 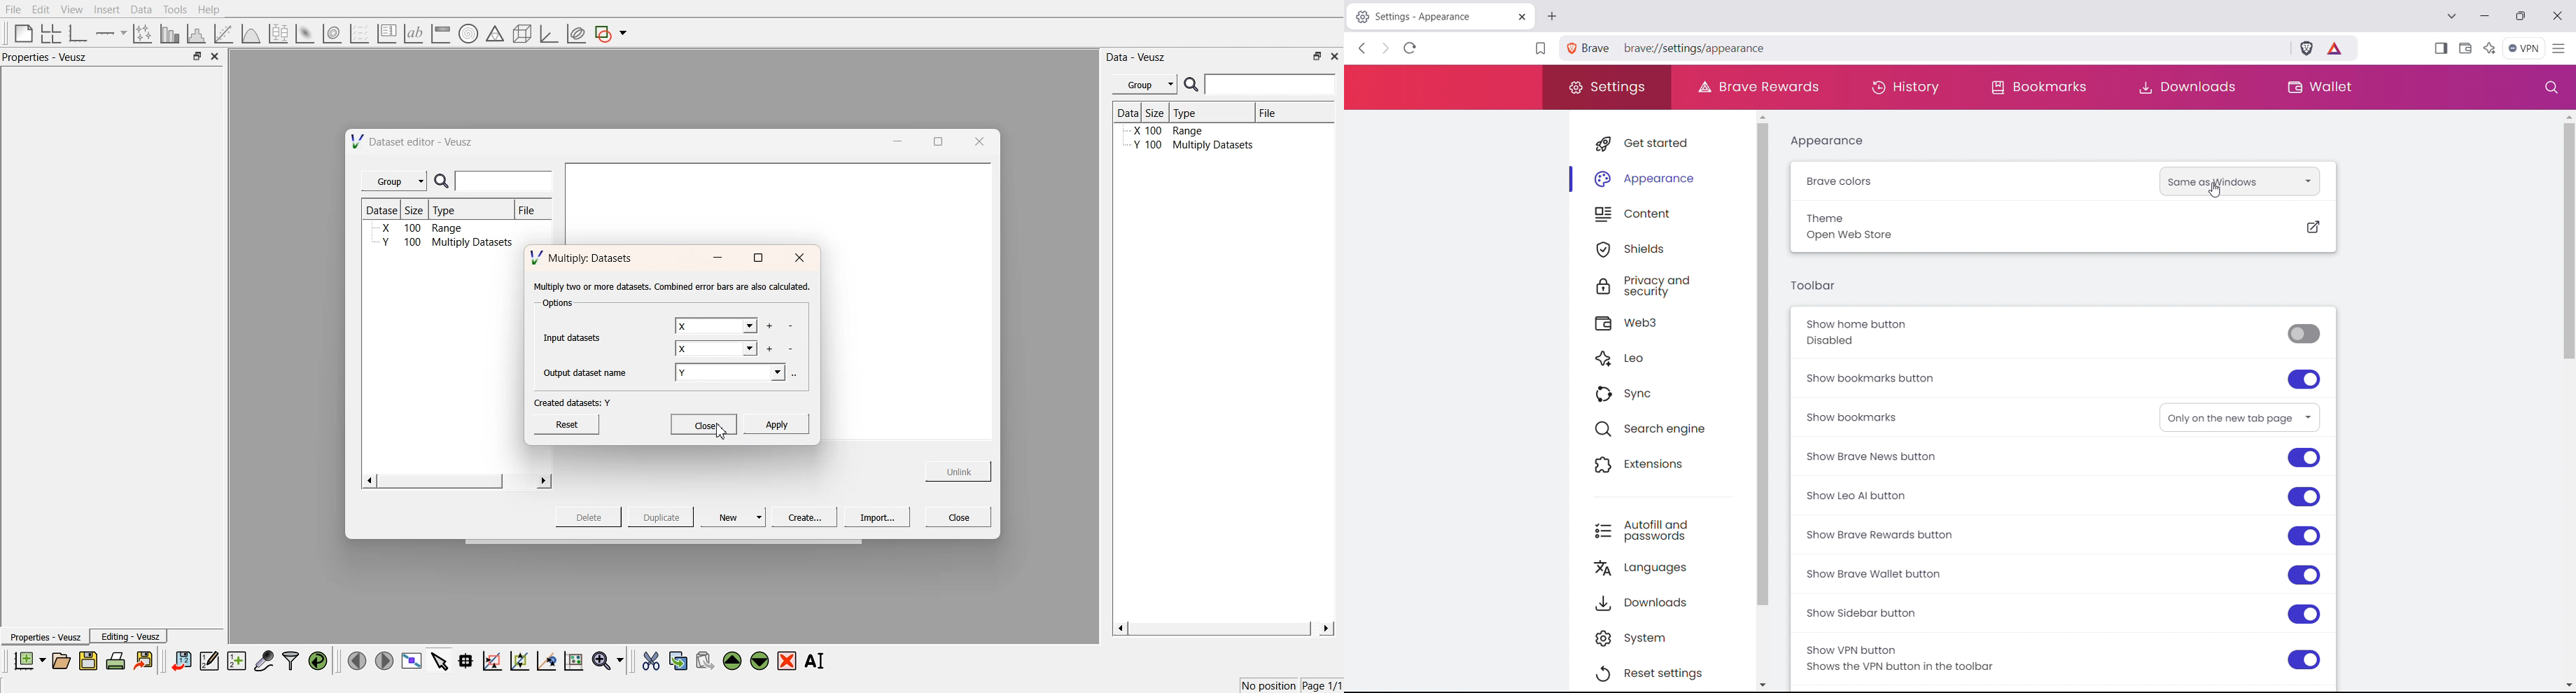 I want to click on plot a 2d datasets as image, so click(x=304, y=33).